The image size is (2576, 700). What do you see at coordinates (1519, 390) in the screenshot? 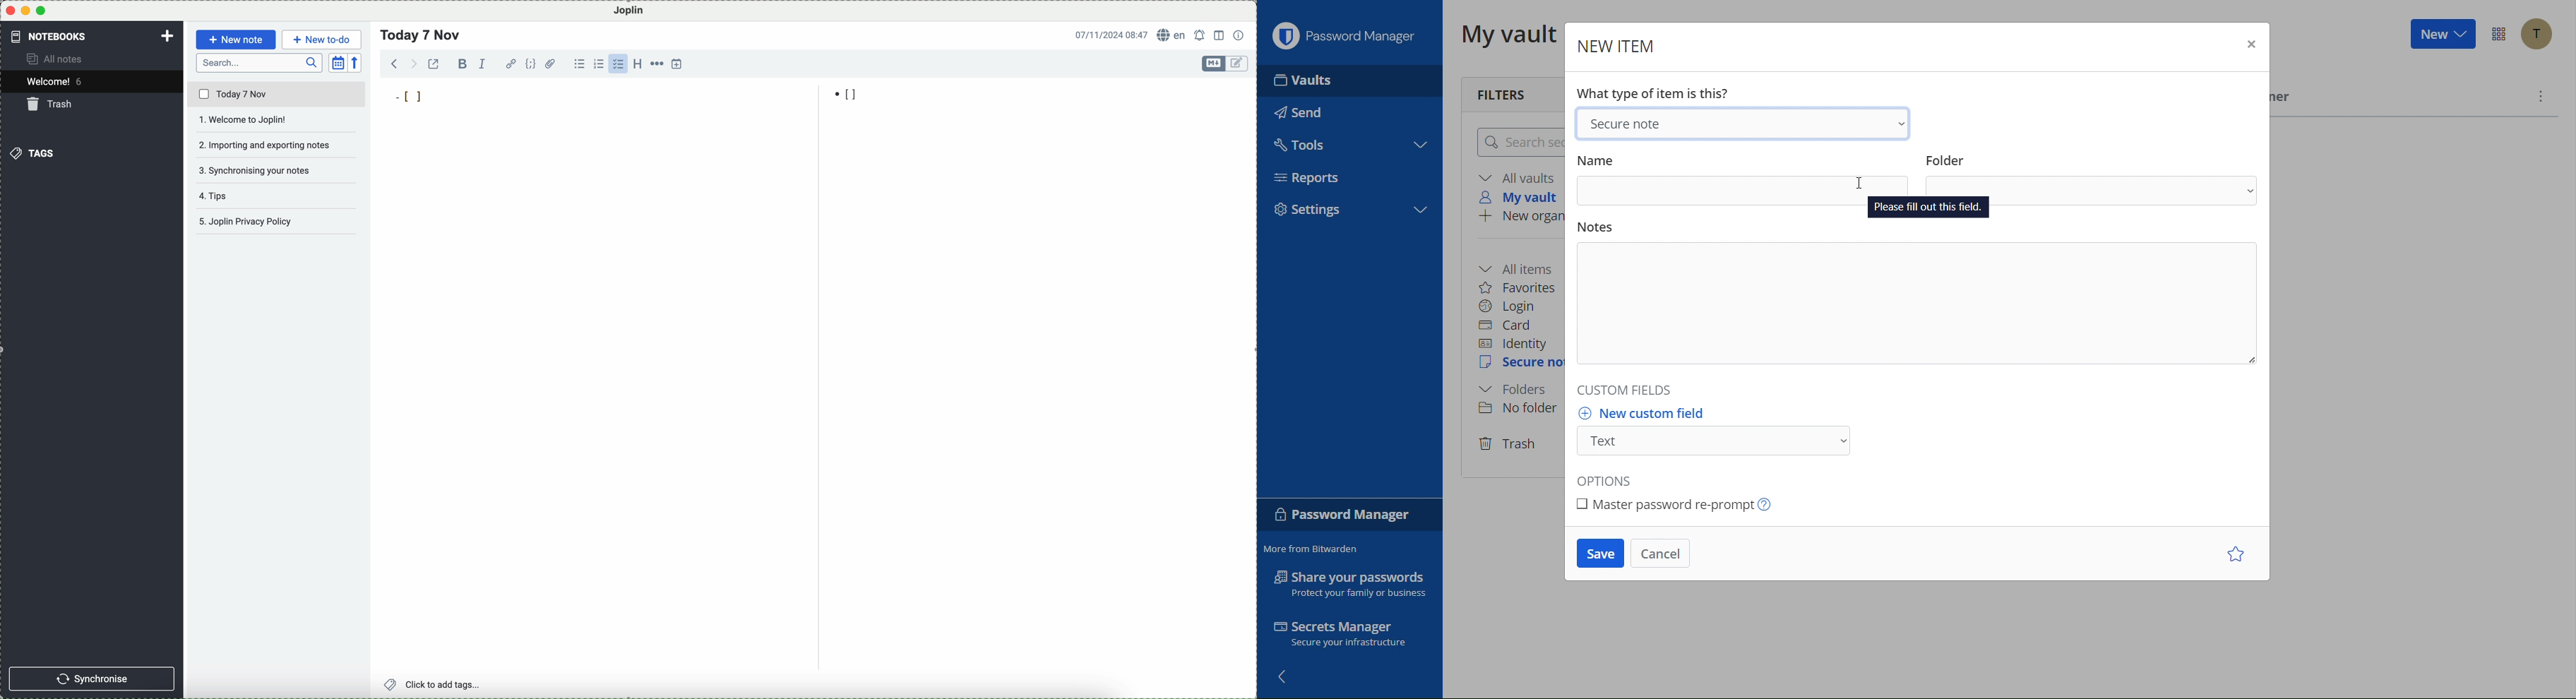
I see `Folder` at bounding box center [1519, 390].